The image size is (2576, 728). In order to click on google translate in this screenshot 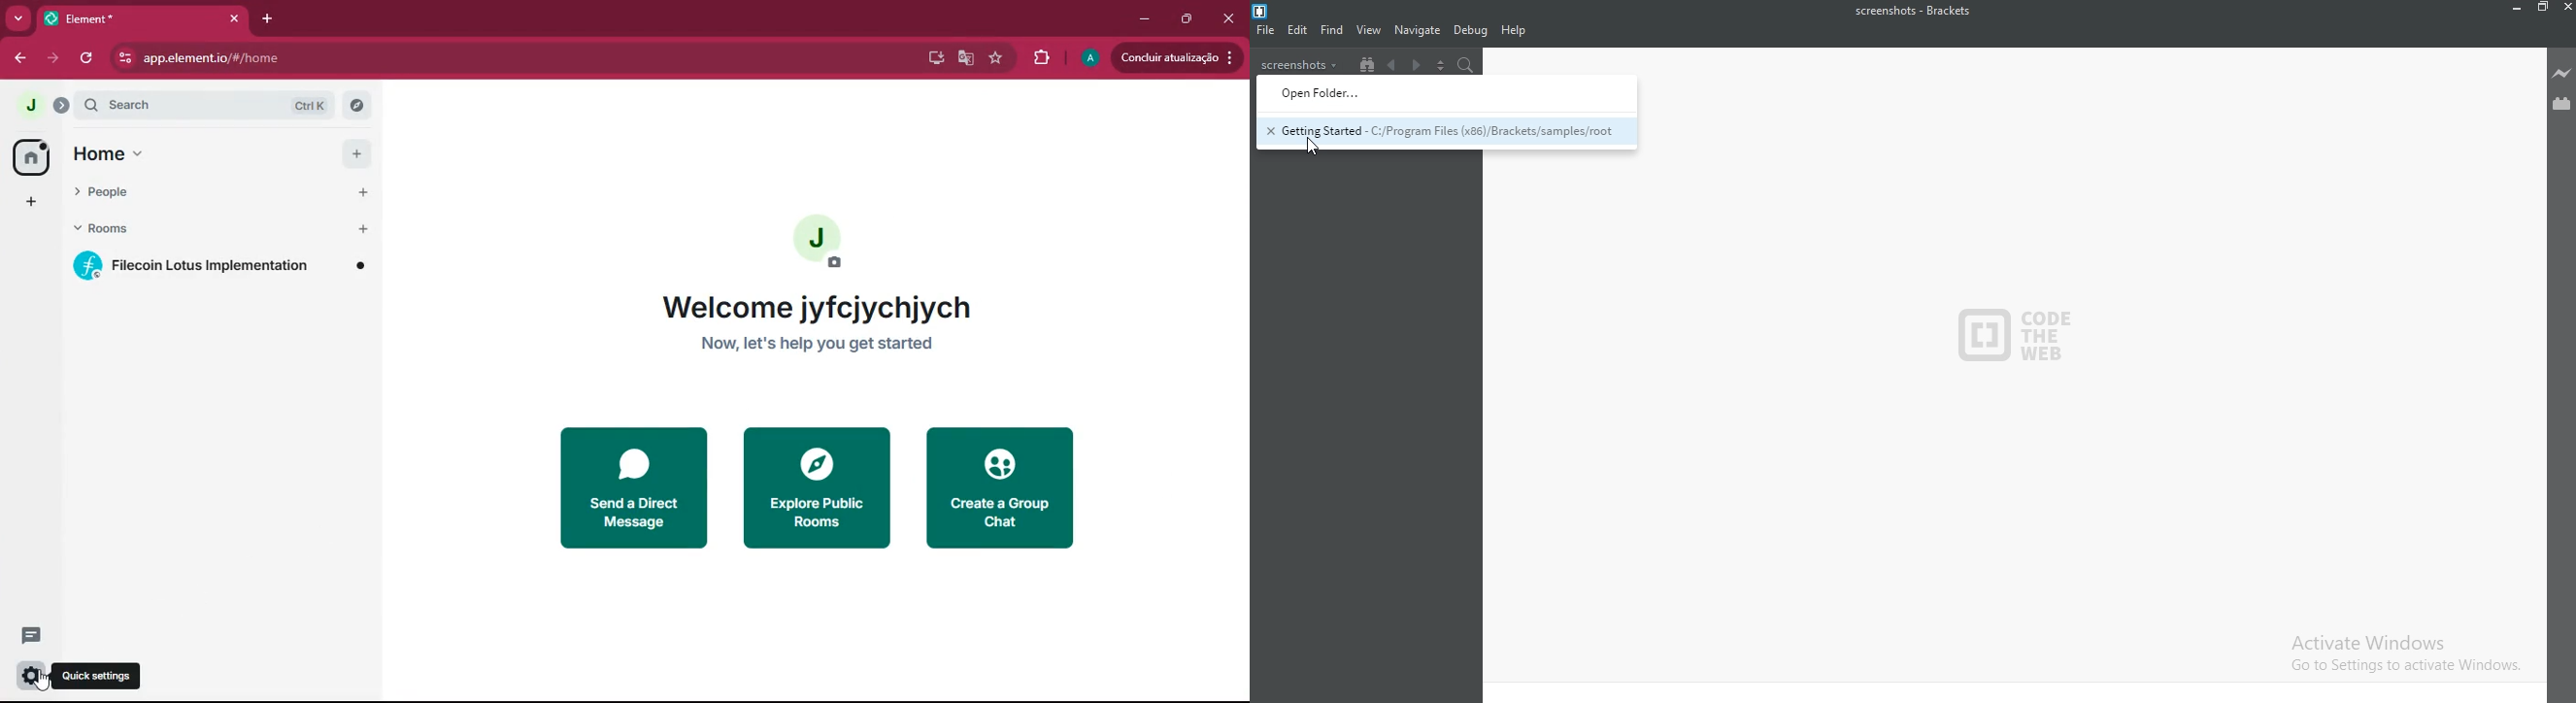, I will do `click(965, 60)`.